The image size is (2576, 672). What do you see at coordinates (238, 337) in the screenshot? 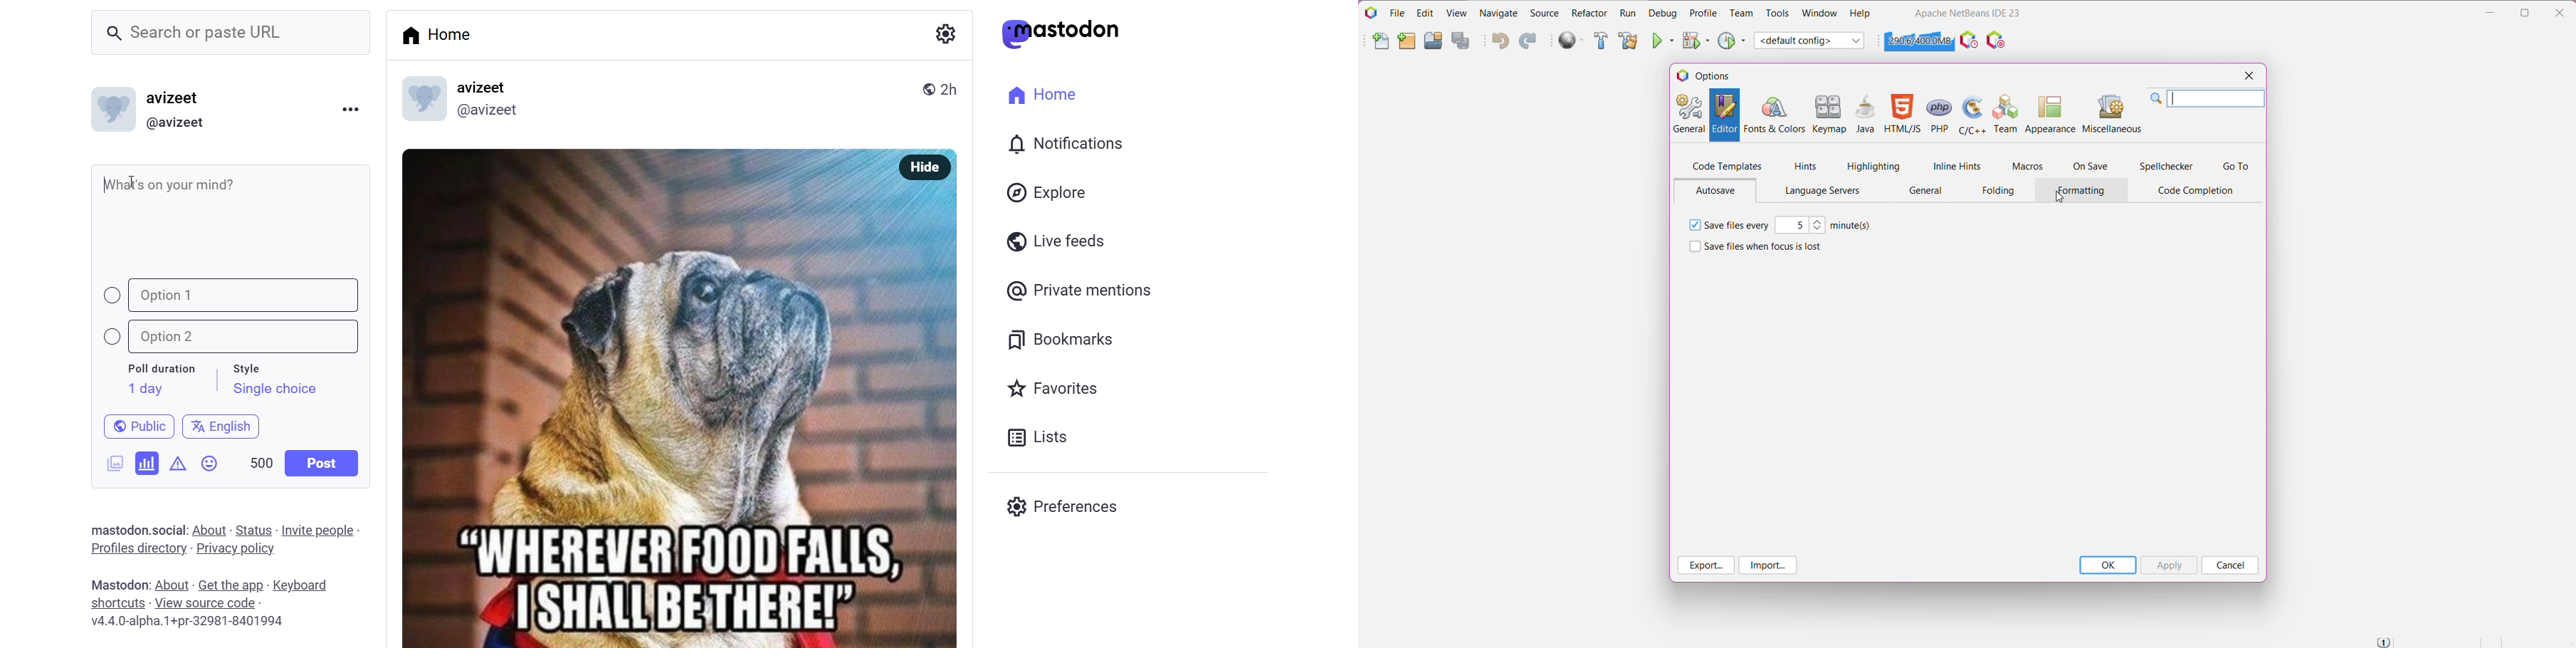
I see `option 2` at bounding box center [238, 337].